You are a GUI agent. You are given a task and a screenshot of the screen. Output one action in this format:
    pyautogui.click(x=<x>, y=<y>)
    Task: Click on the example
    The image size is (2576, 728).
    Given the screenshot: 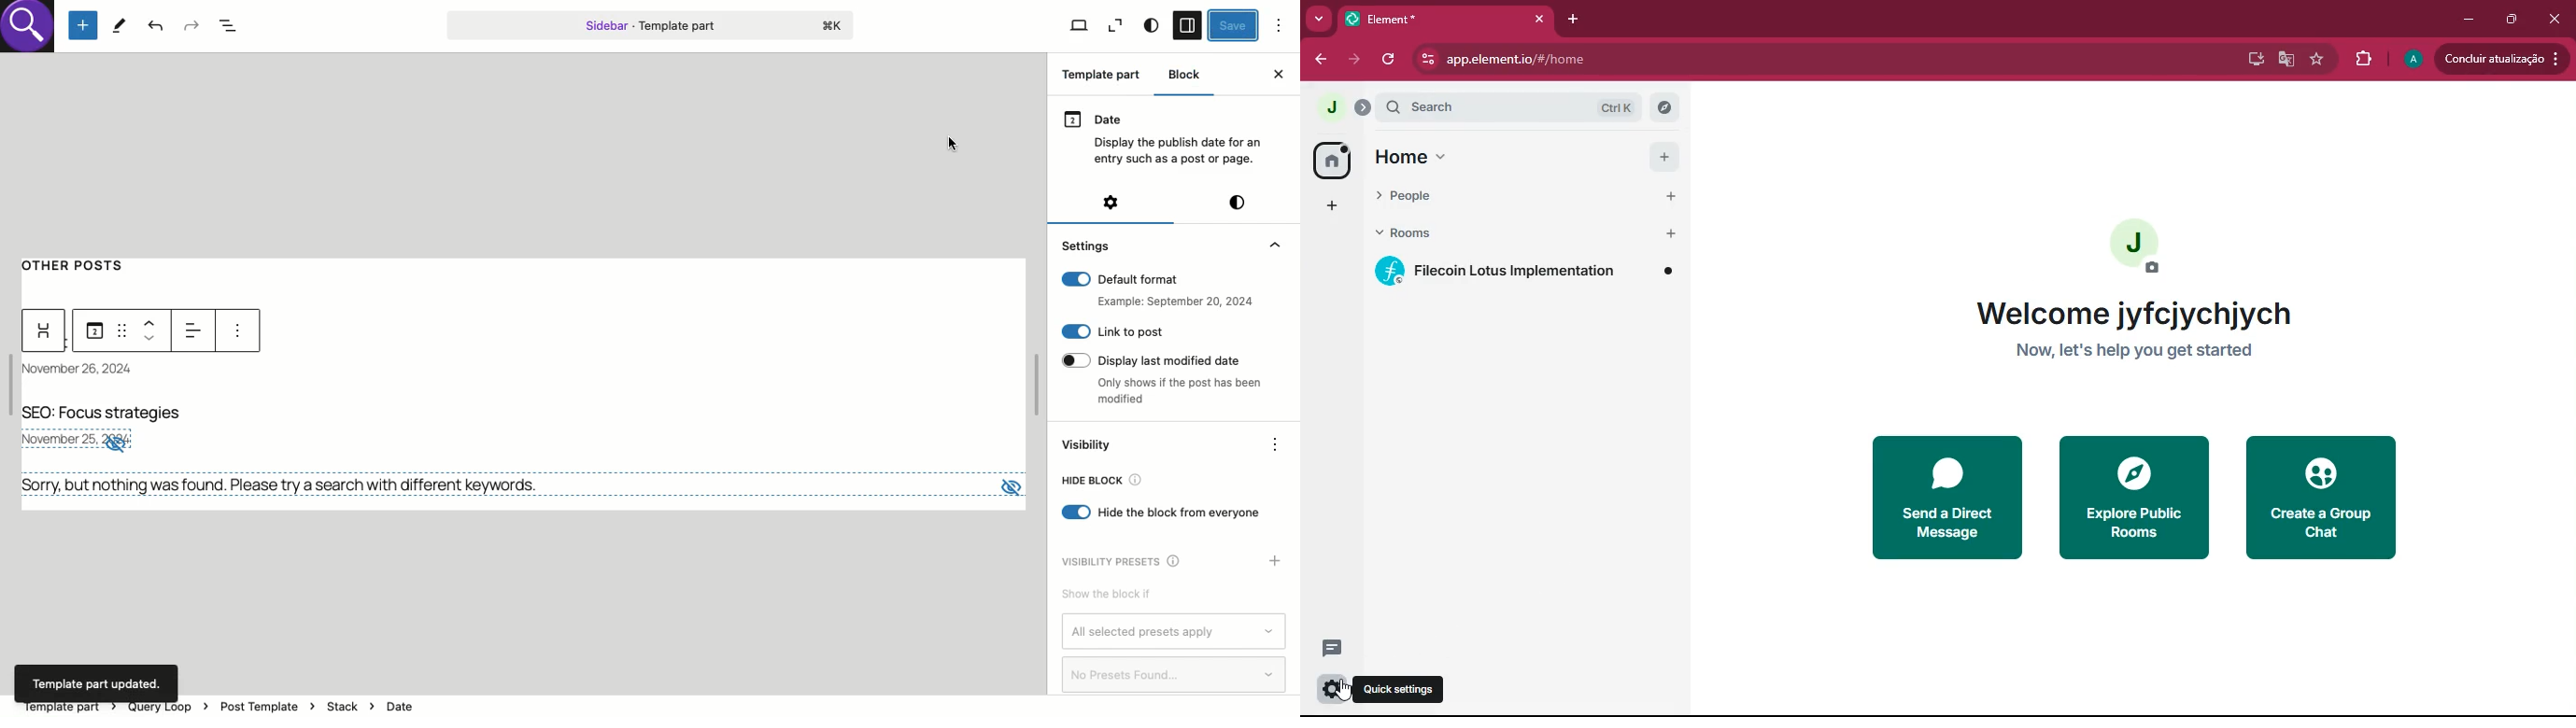 What is the action you would take?
    pyautogui.click(x=1172, y=302)
    